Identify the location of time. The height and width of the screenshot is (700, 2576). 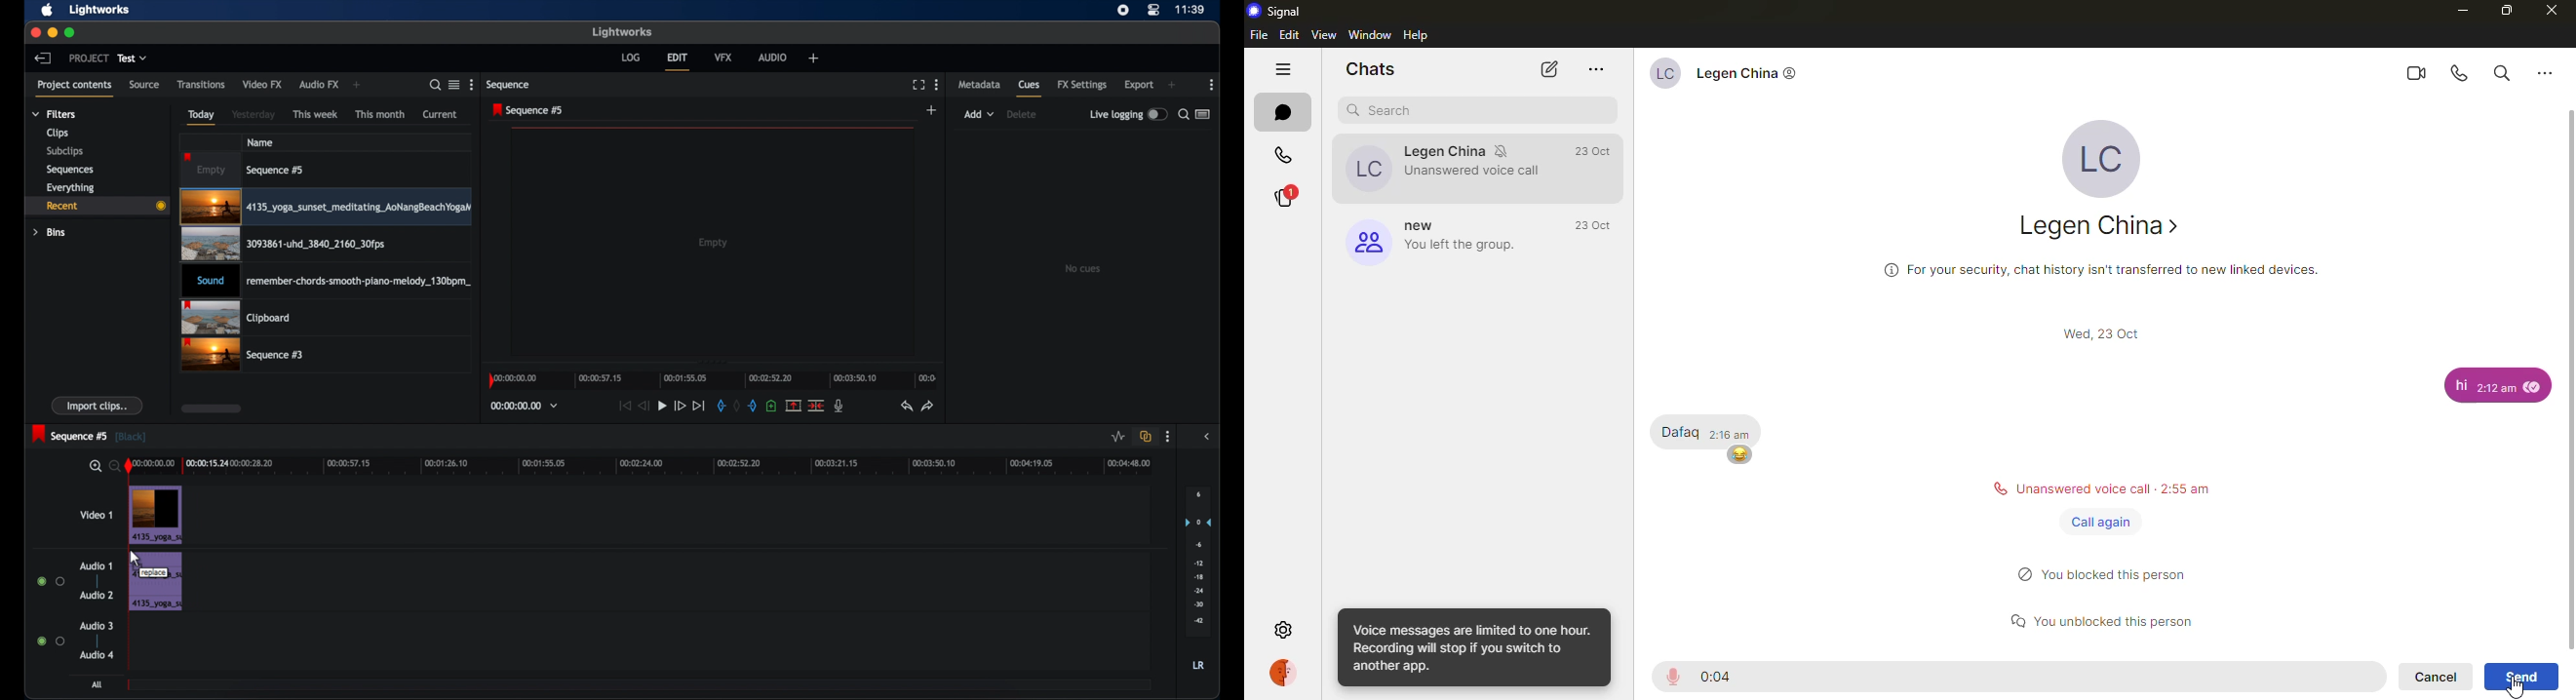
(1596, 226).